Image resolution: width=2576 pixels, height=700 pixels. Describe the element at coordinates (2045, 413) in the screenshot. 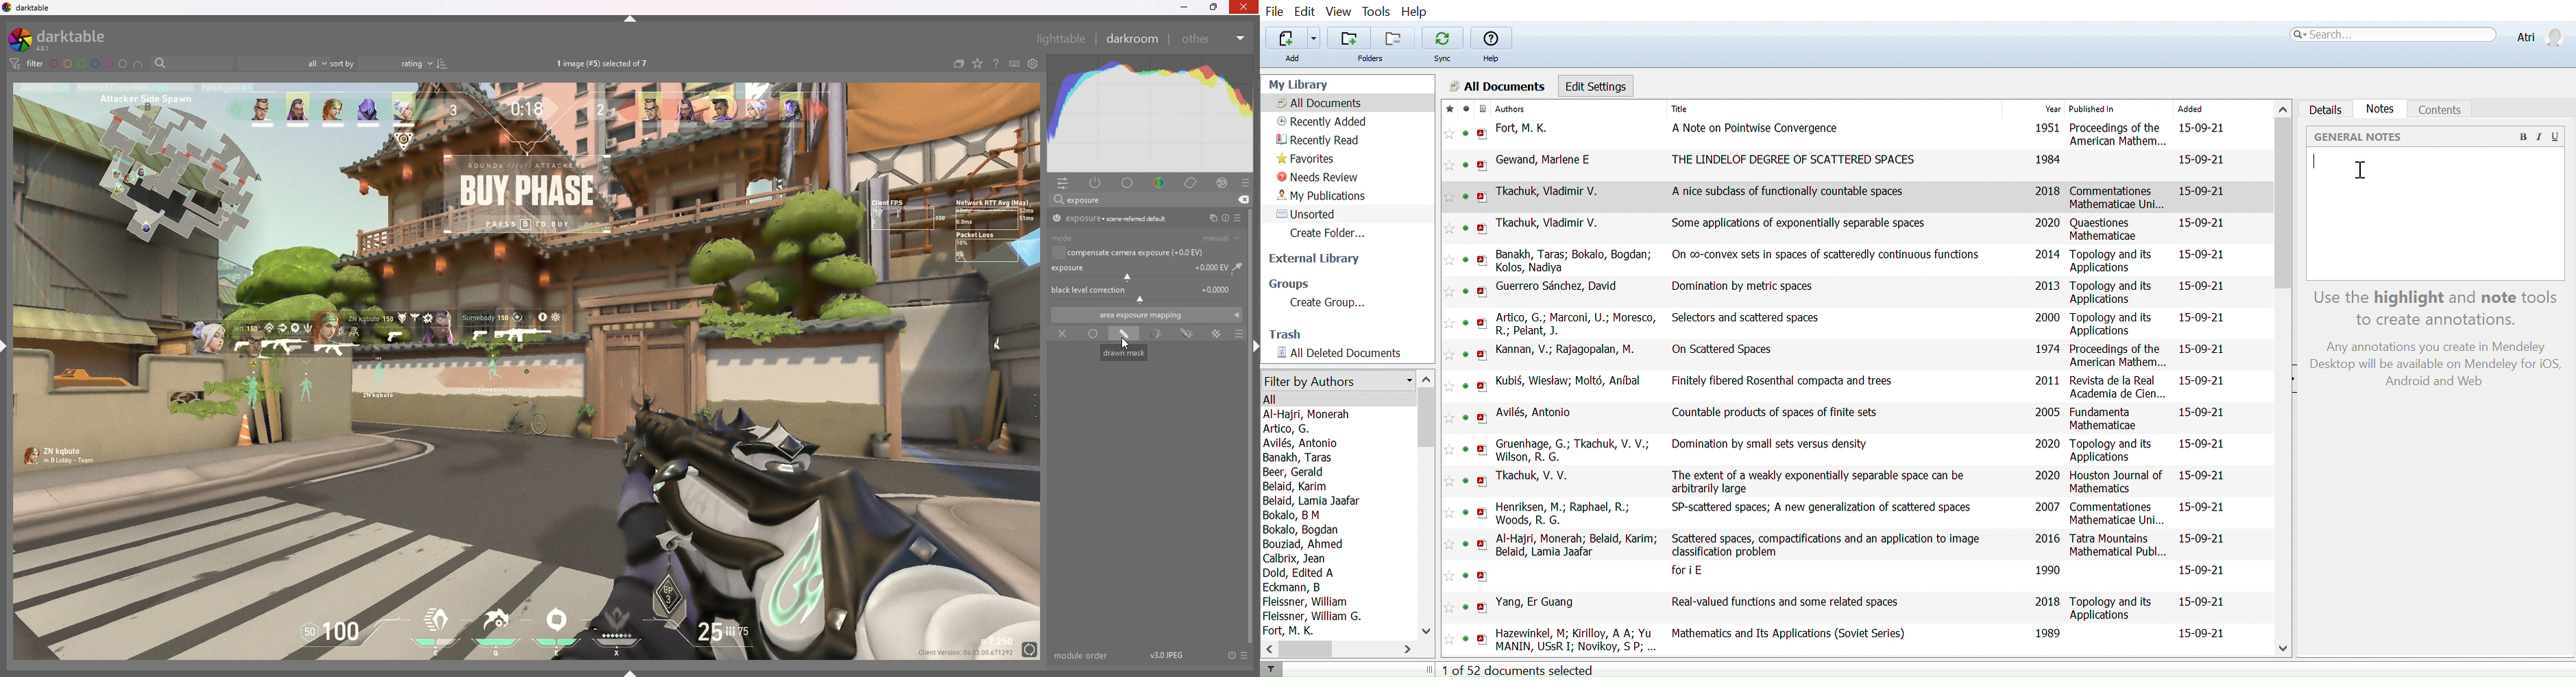

I see `2005` at that location.